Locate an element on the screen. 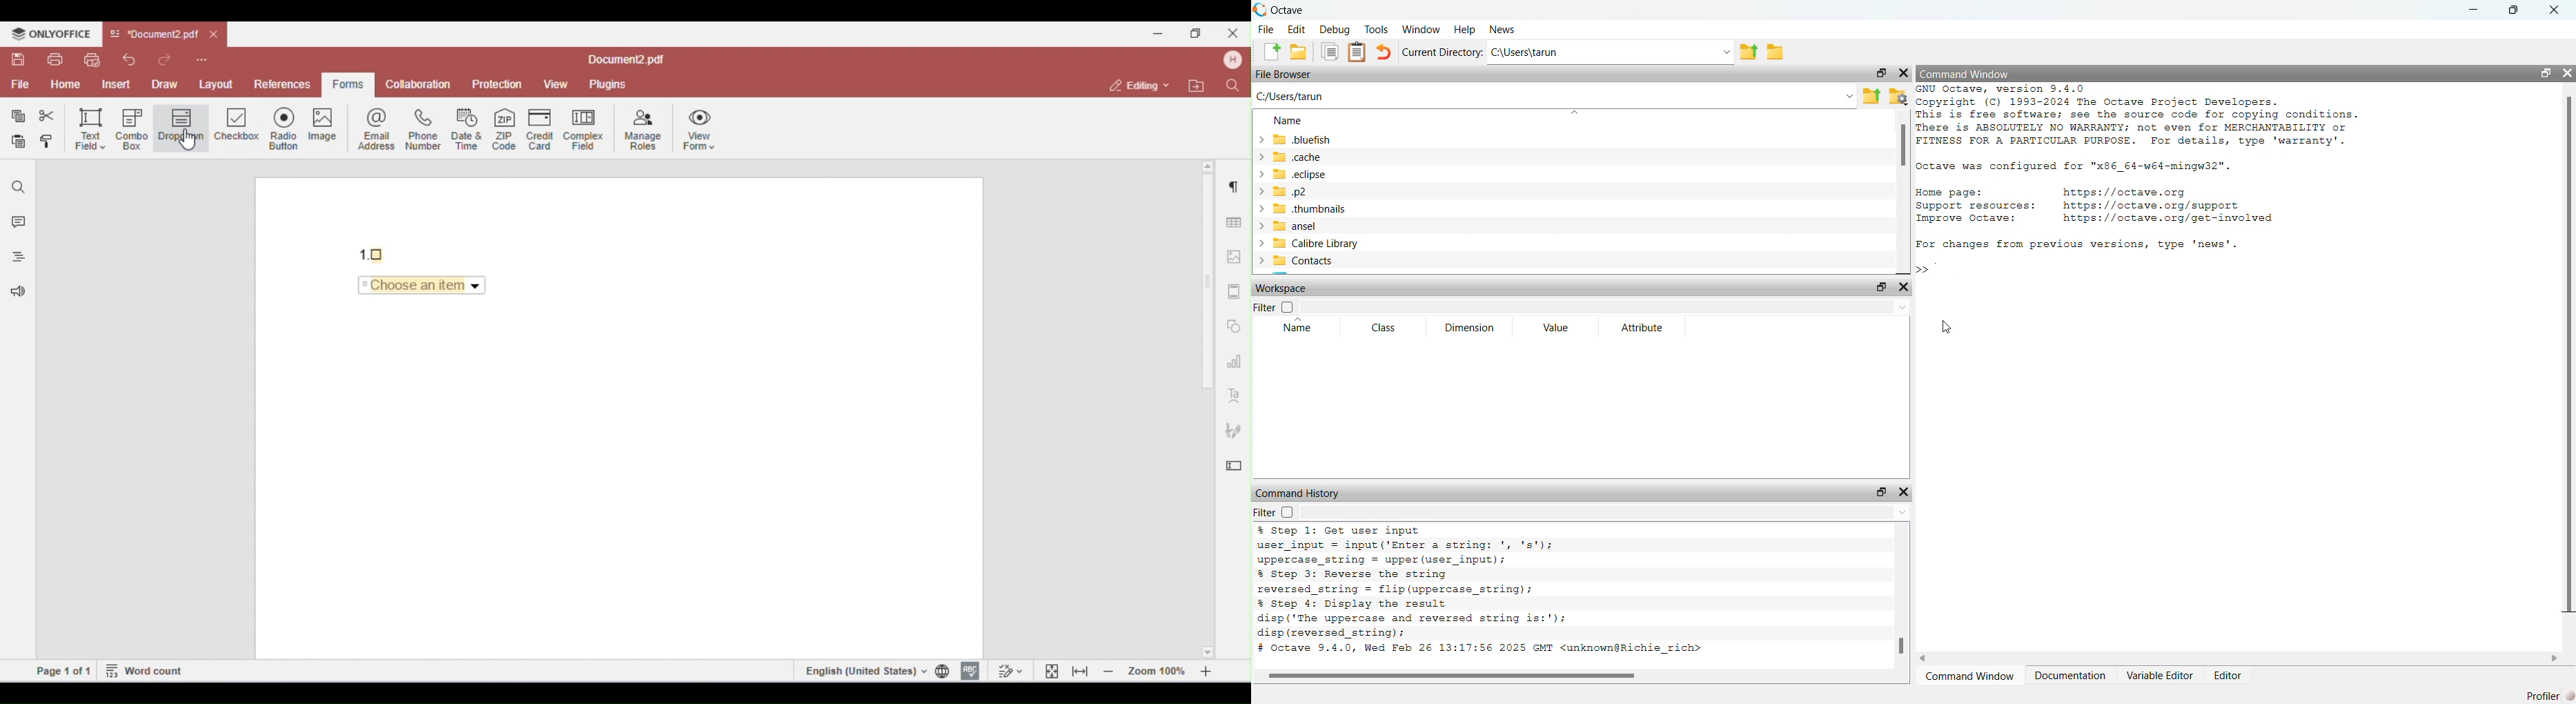 This screenshot has width=2576, height=728. enter the path or filename is located at coordinates (1553, 96).